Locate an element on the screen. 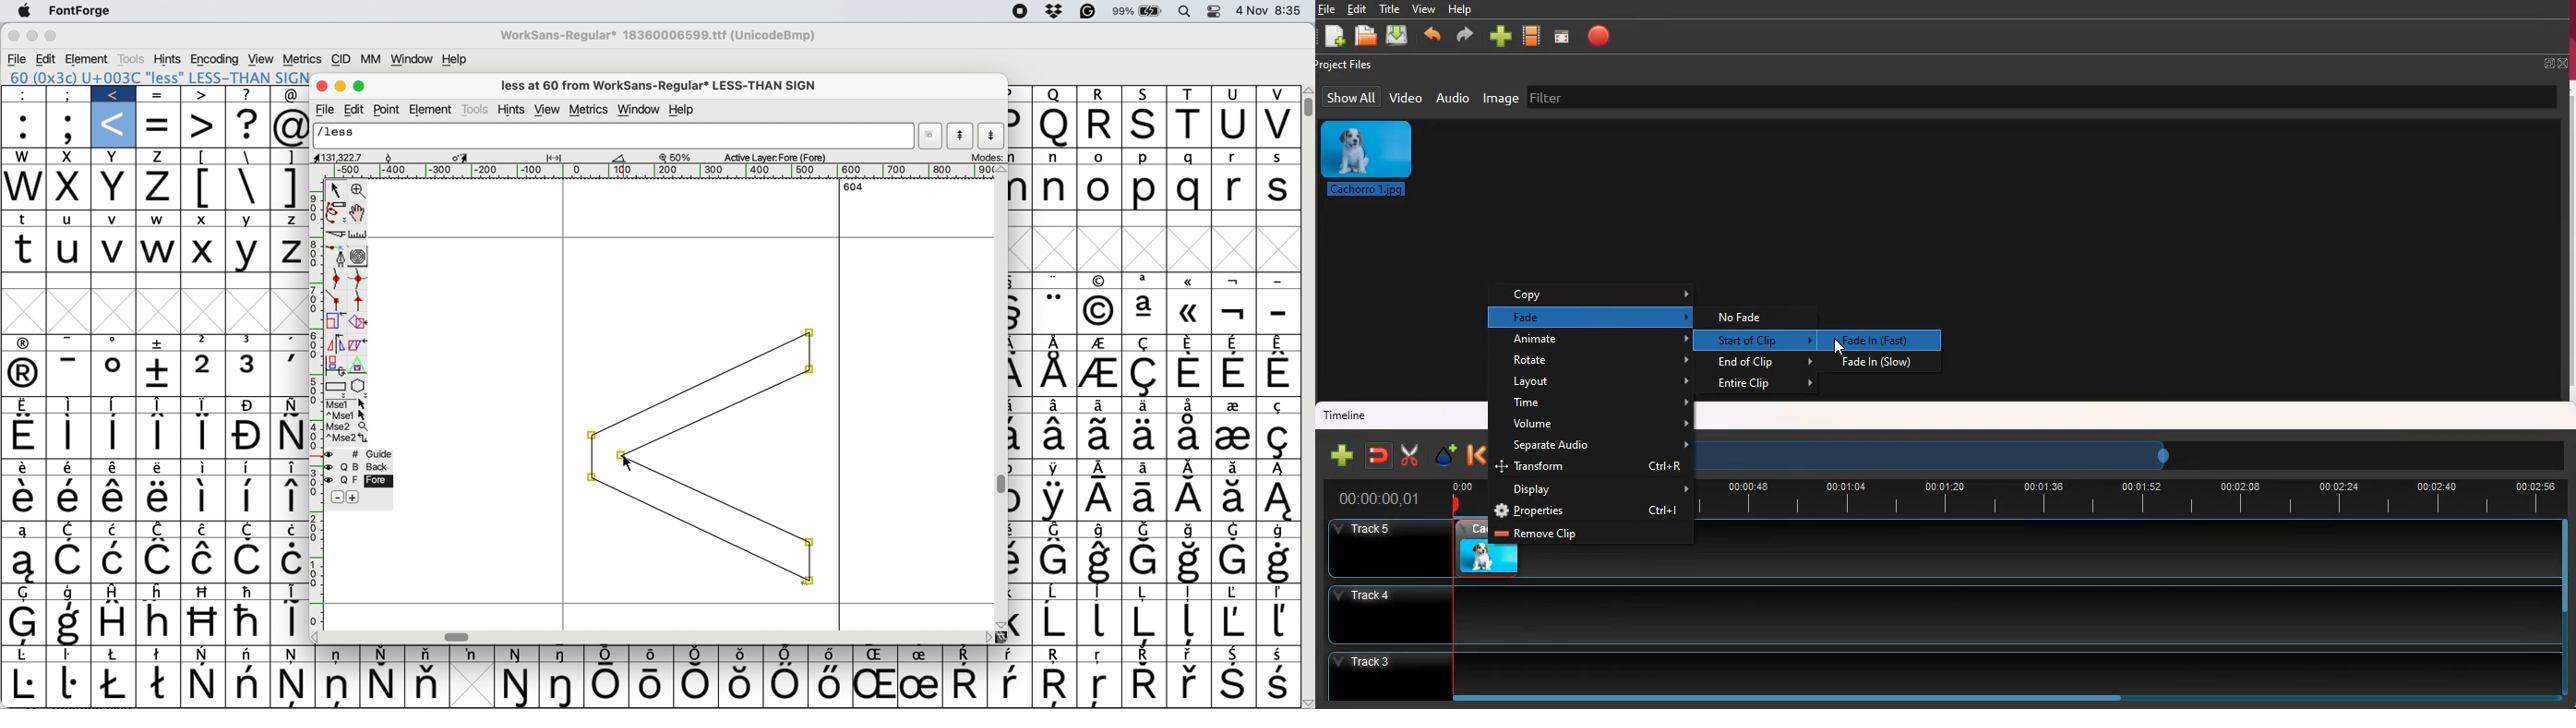 The height and width of the screenshot is (728, 2576). video is located at coordinates (1472, 546).